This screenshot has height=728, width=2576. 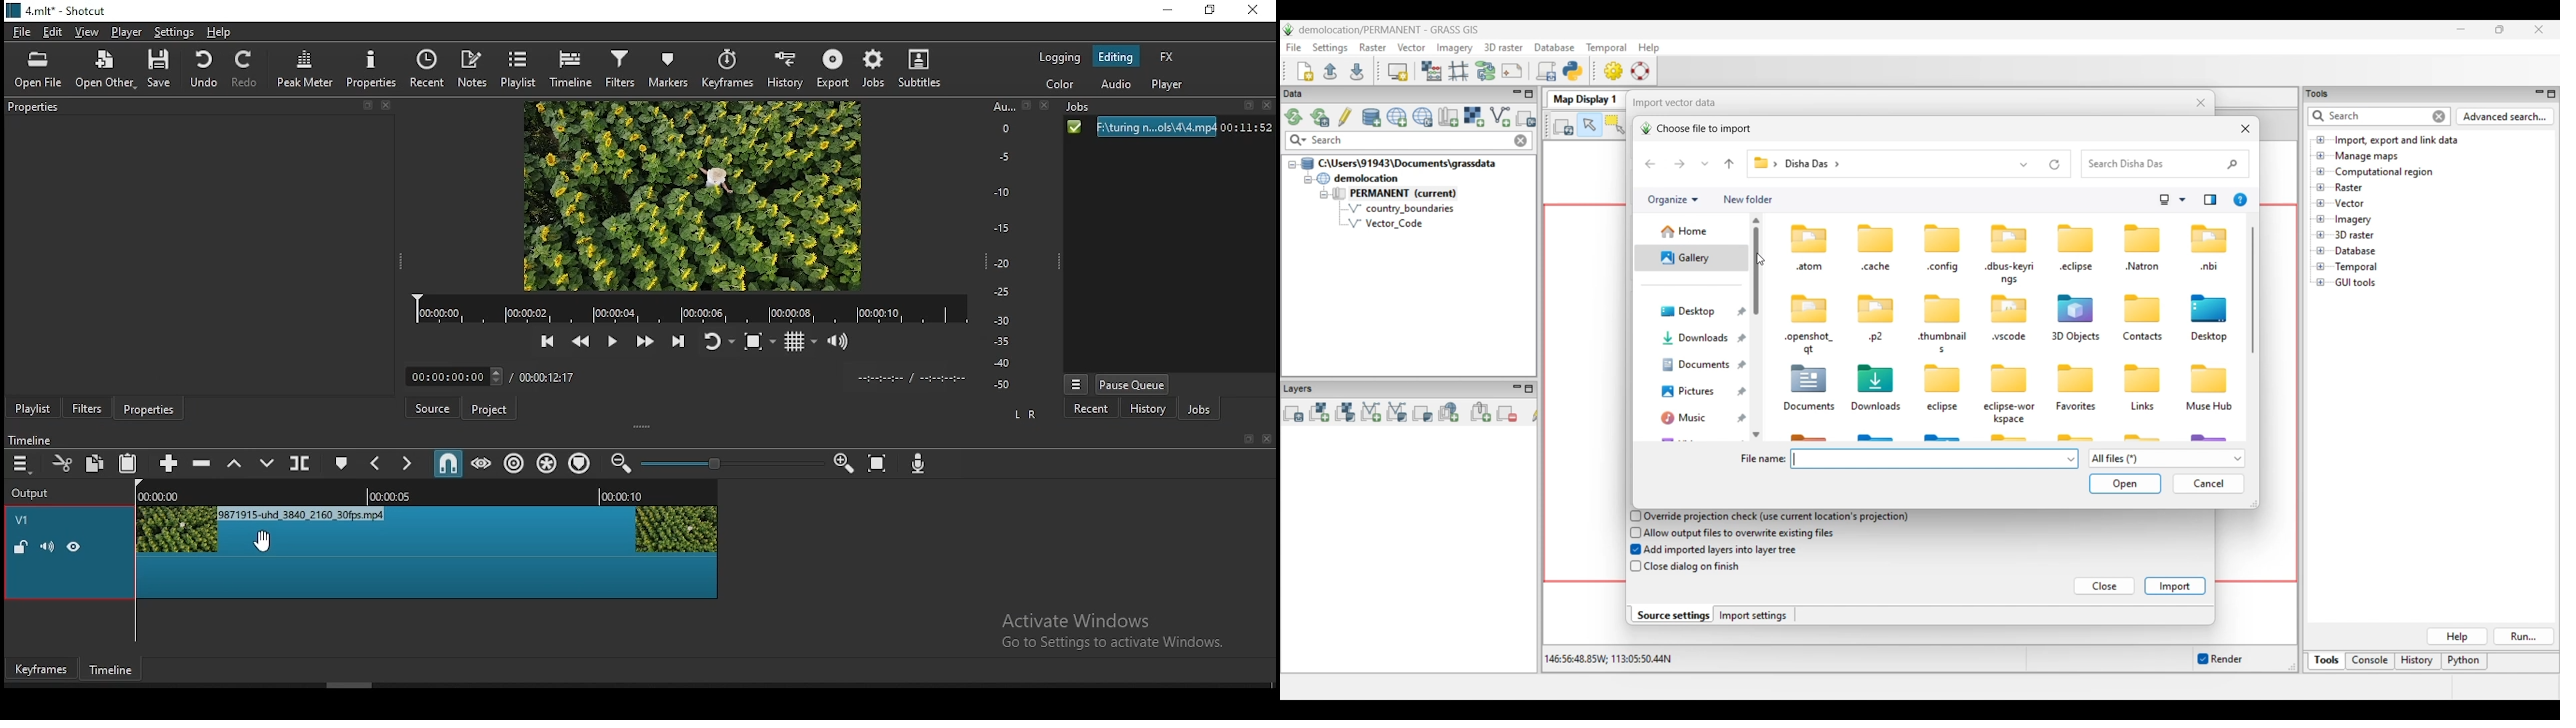 I want to click on toggle grids display, so click(x=799, y=344).